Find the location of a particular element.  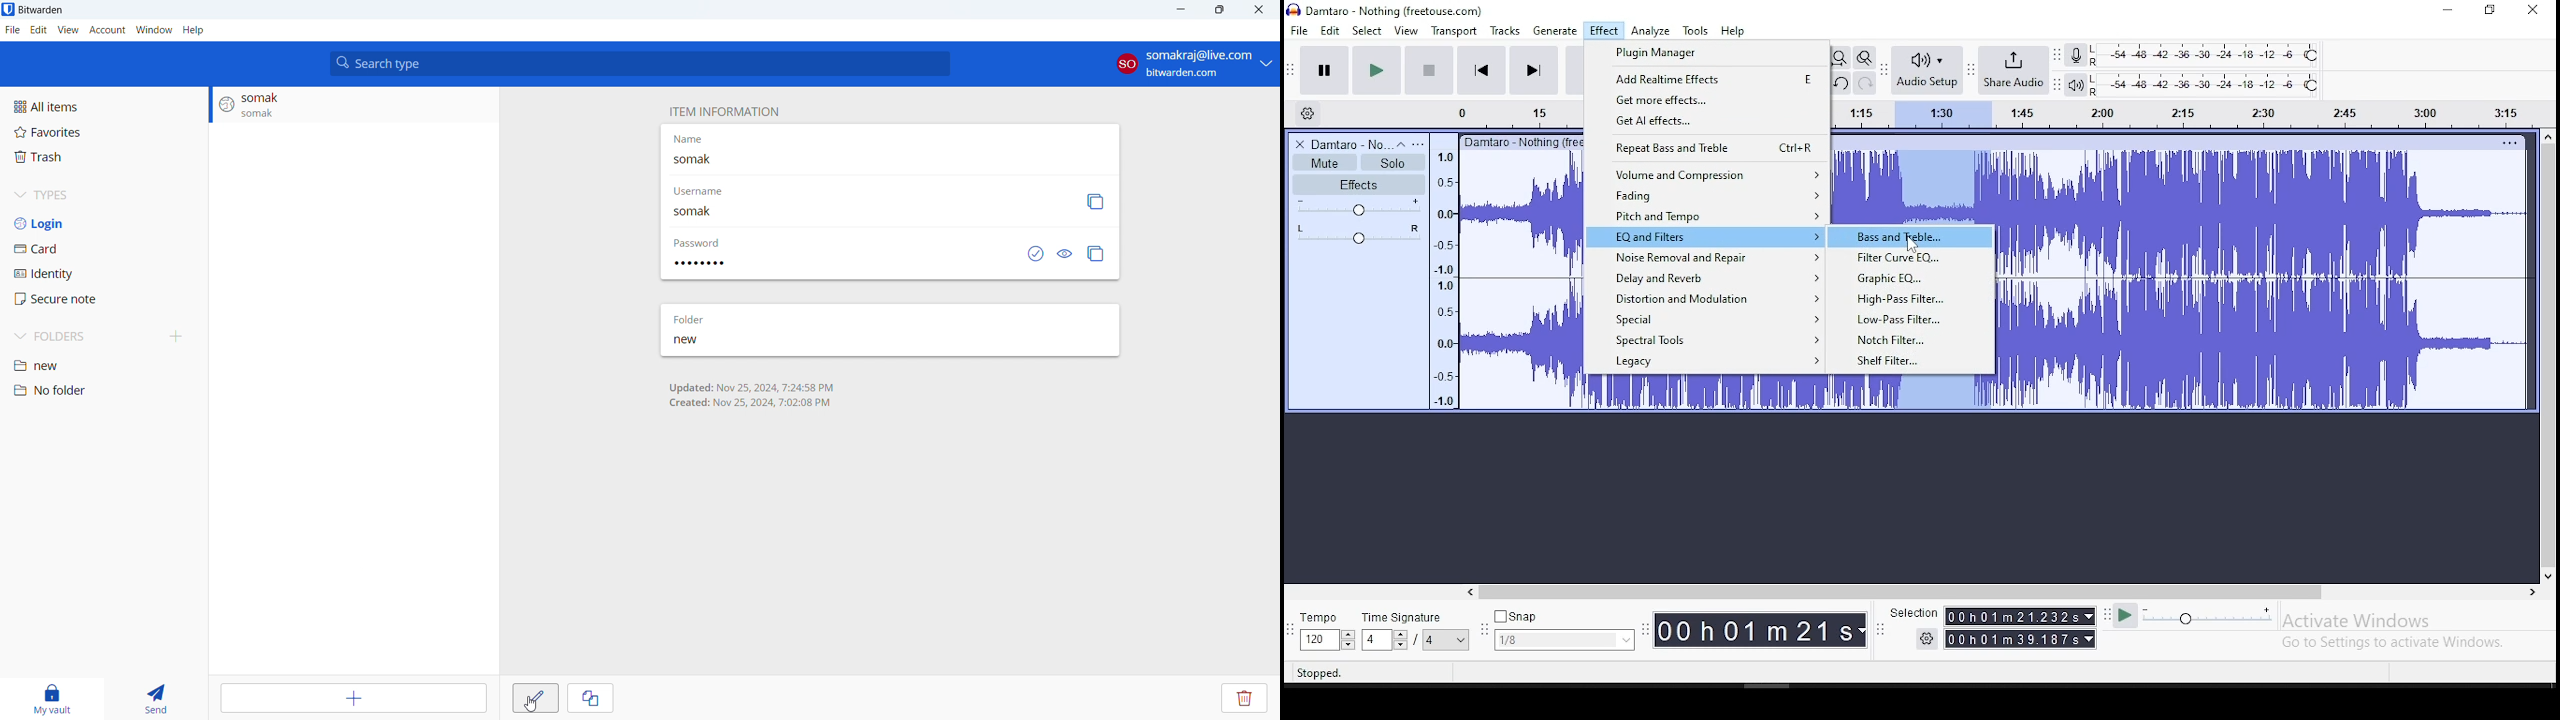

close is located at coordinates (2532, 11).